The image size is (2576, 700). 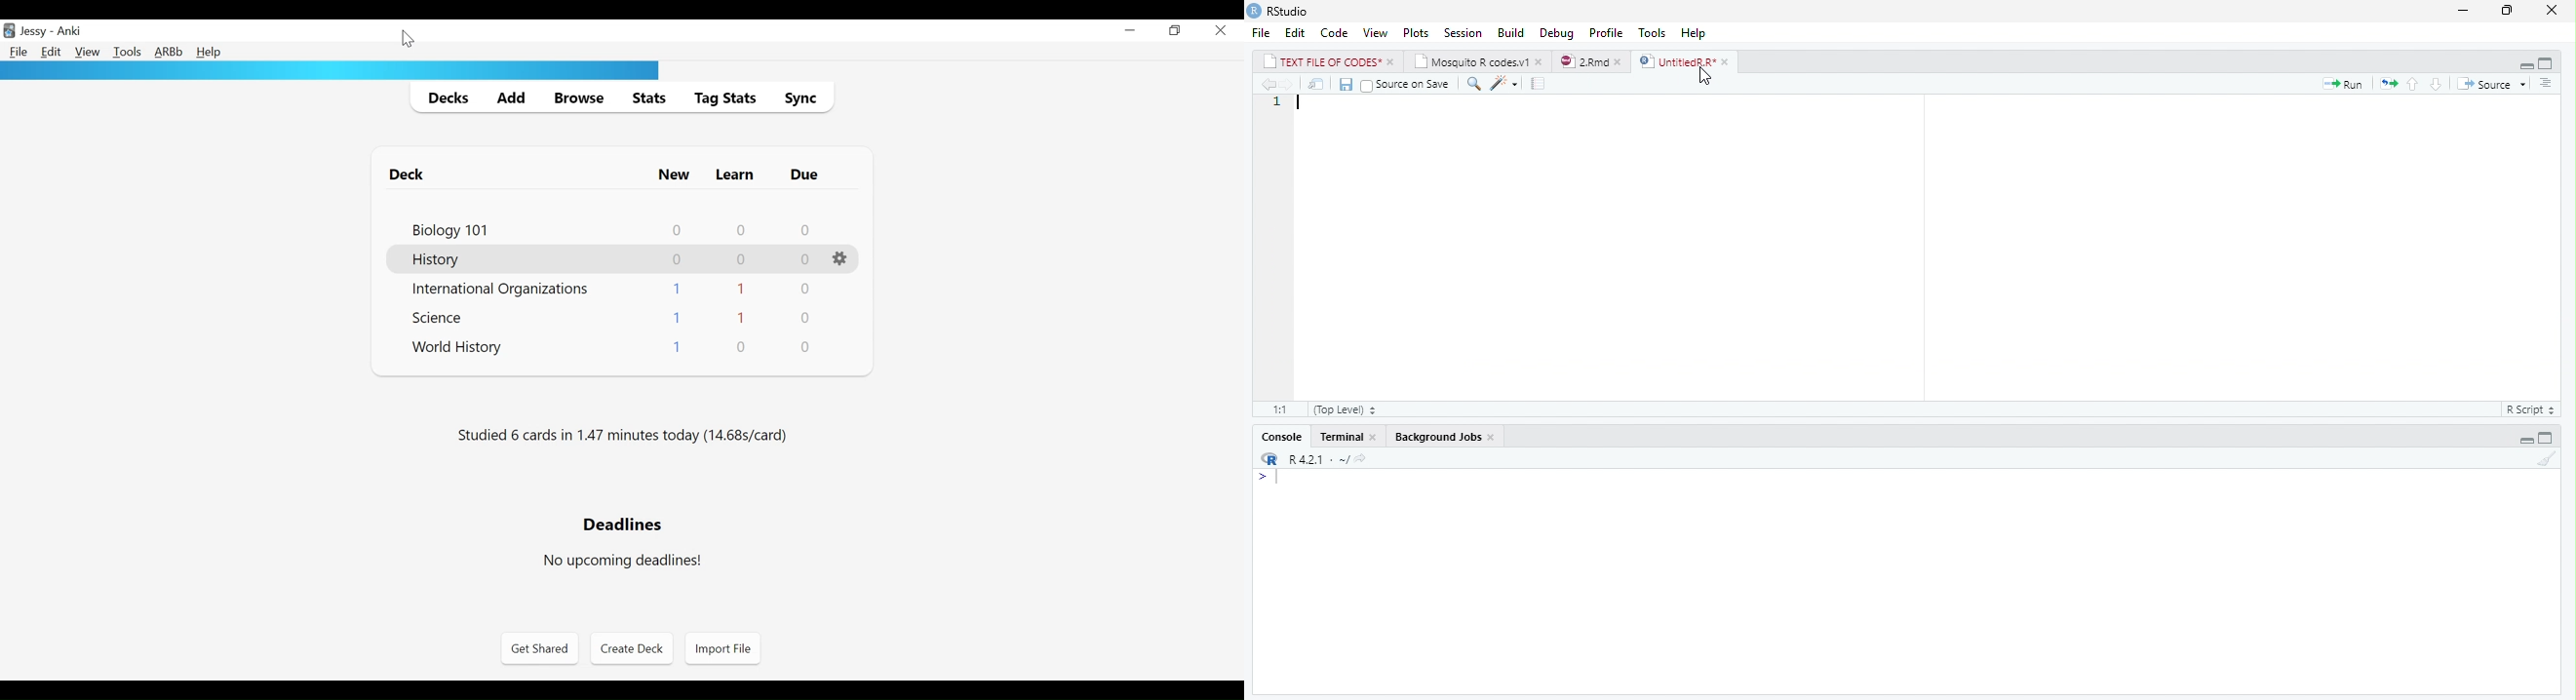 I want to click on find and replace, so click(x=1476, y=85).